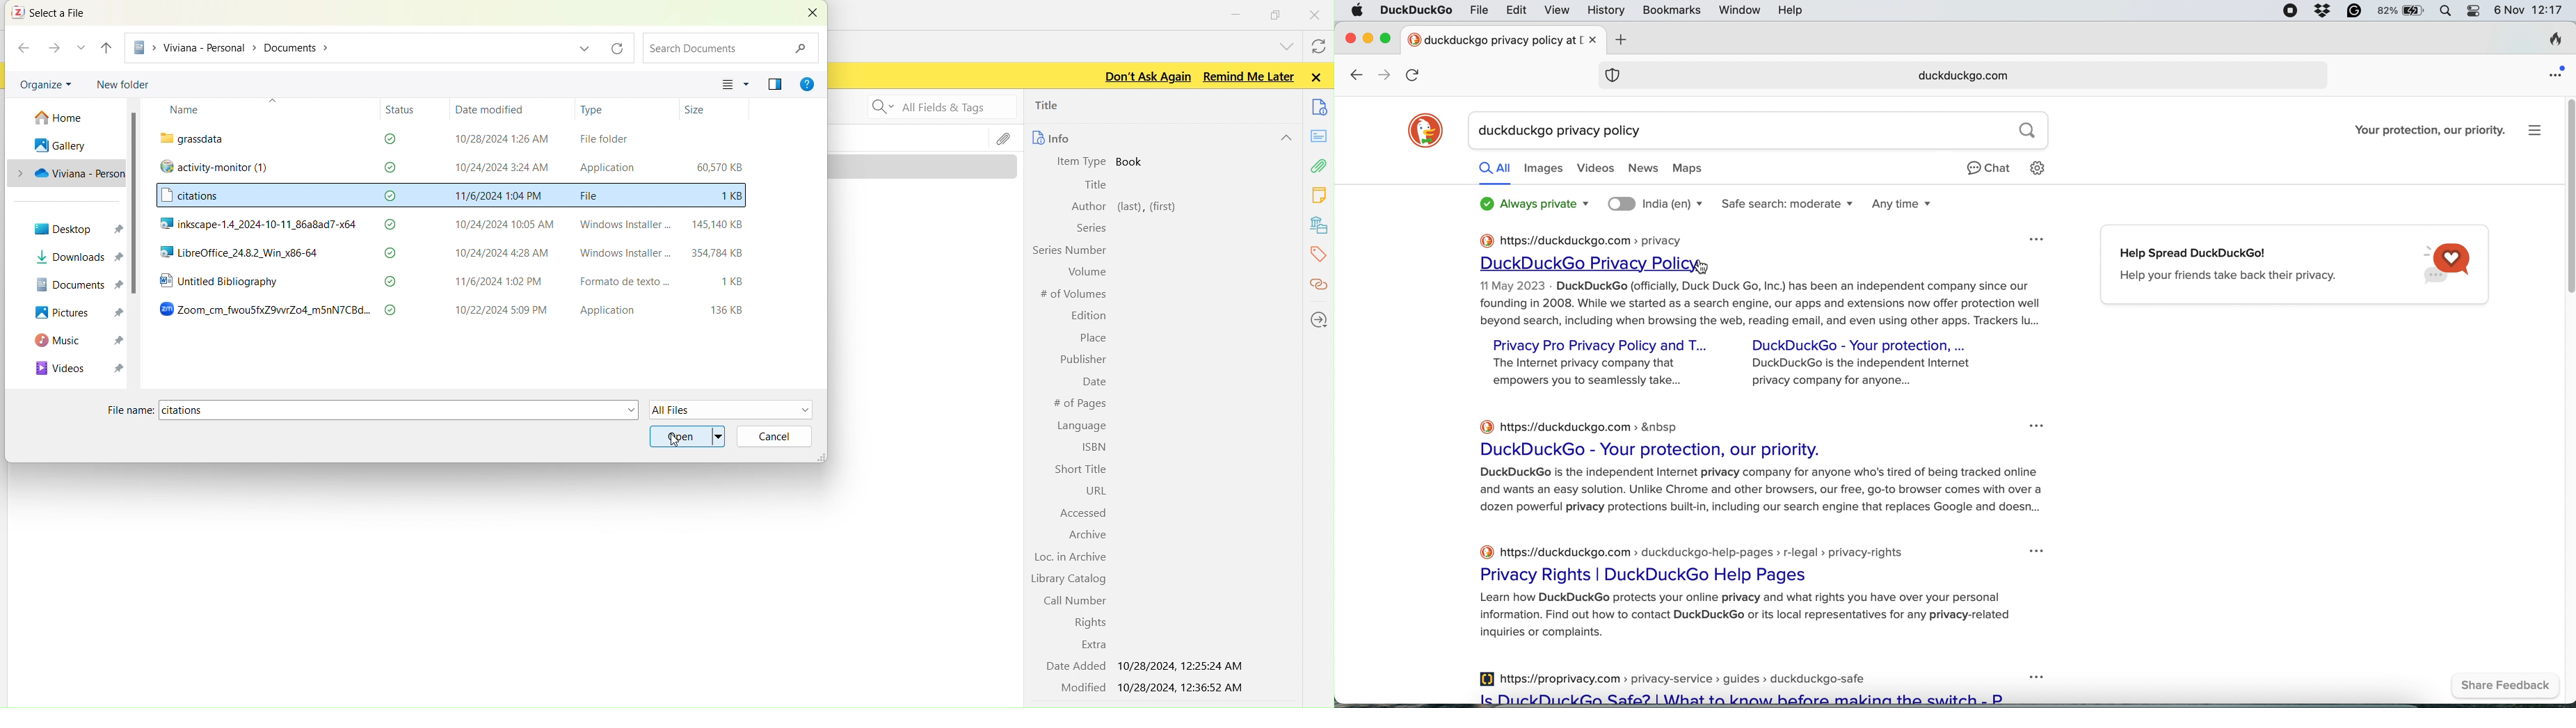  What do you see at coordinates (1071, 687) in the screenshot?
I see `Modified` at bounding box center [1071, 687].